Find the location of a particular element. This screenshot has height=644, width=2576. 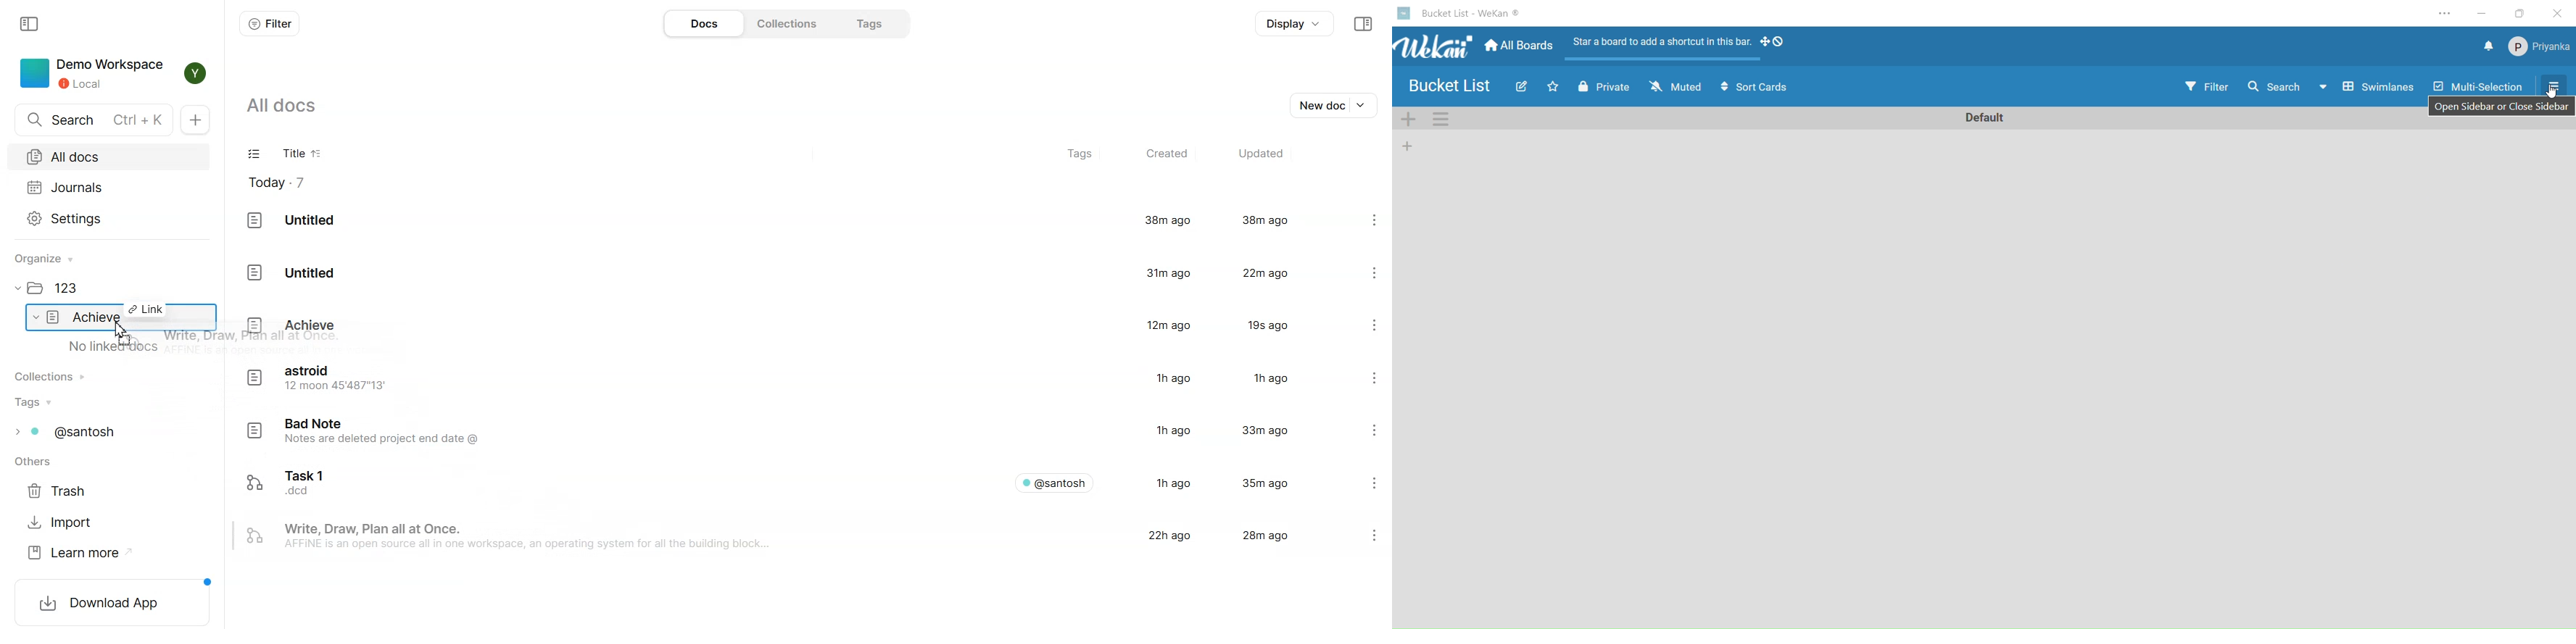

Demo workspace is located at coordinates (91, 73).